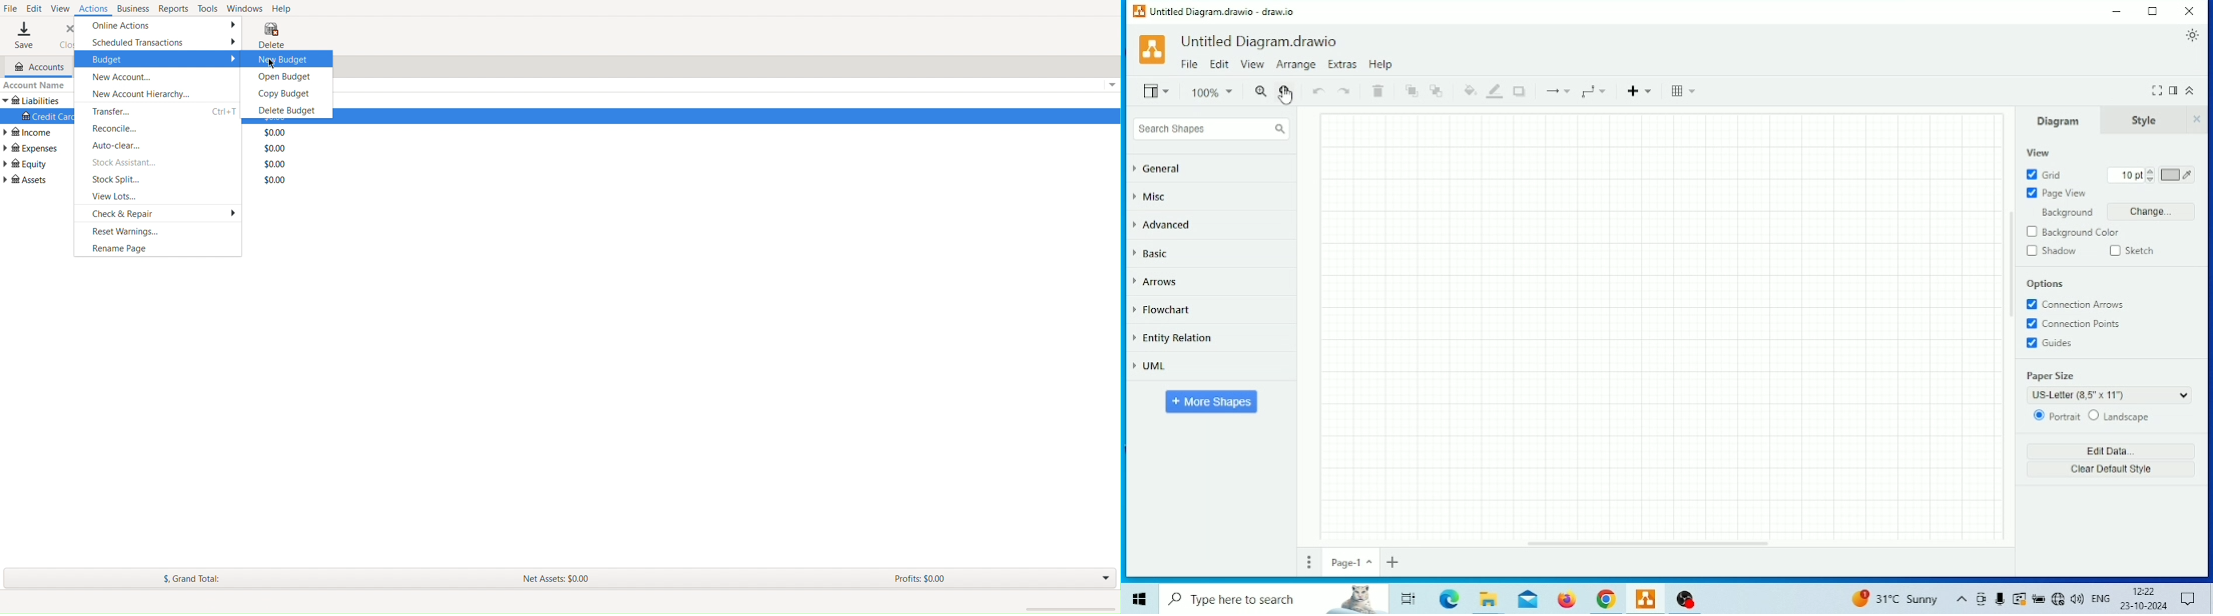  I want to click on File, so click(11, 8).